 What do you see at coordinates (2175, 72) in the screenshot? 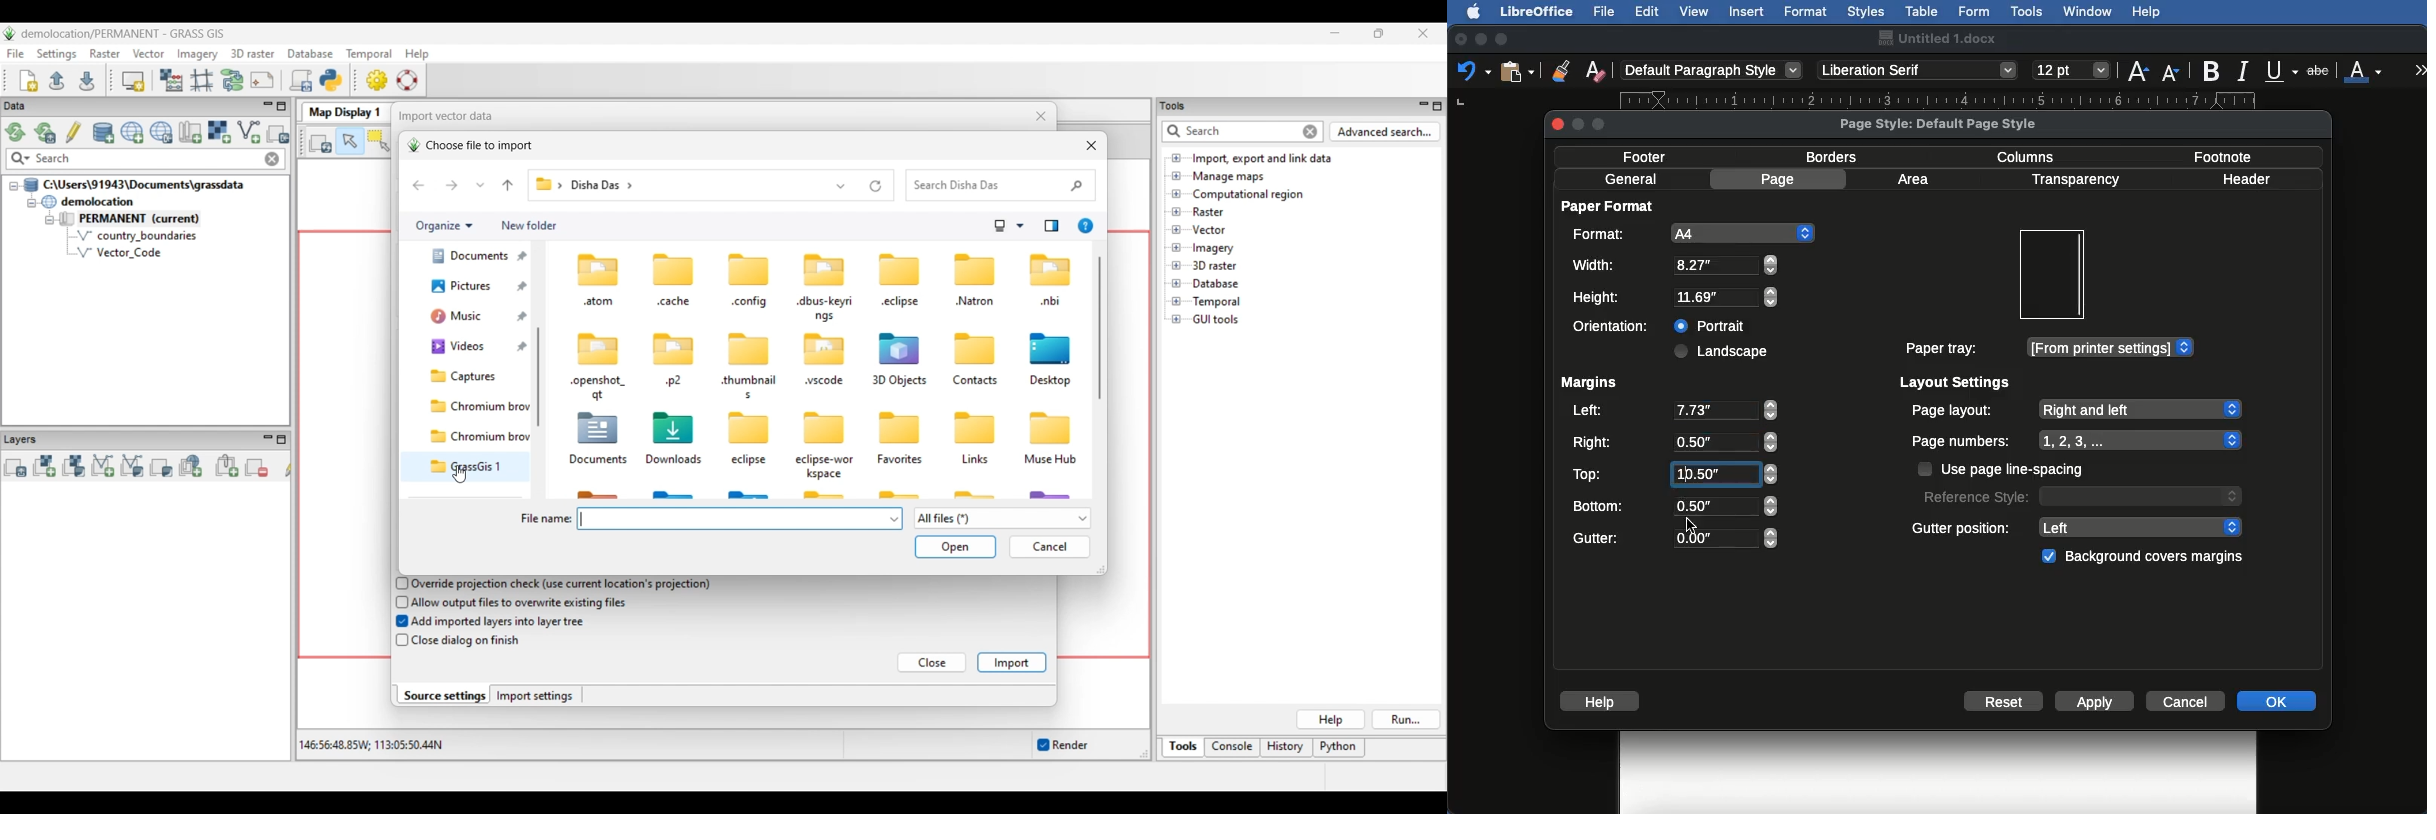
I see `Size decrease` at bounding box center [2175, 72].